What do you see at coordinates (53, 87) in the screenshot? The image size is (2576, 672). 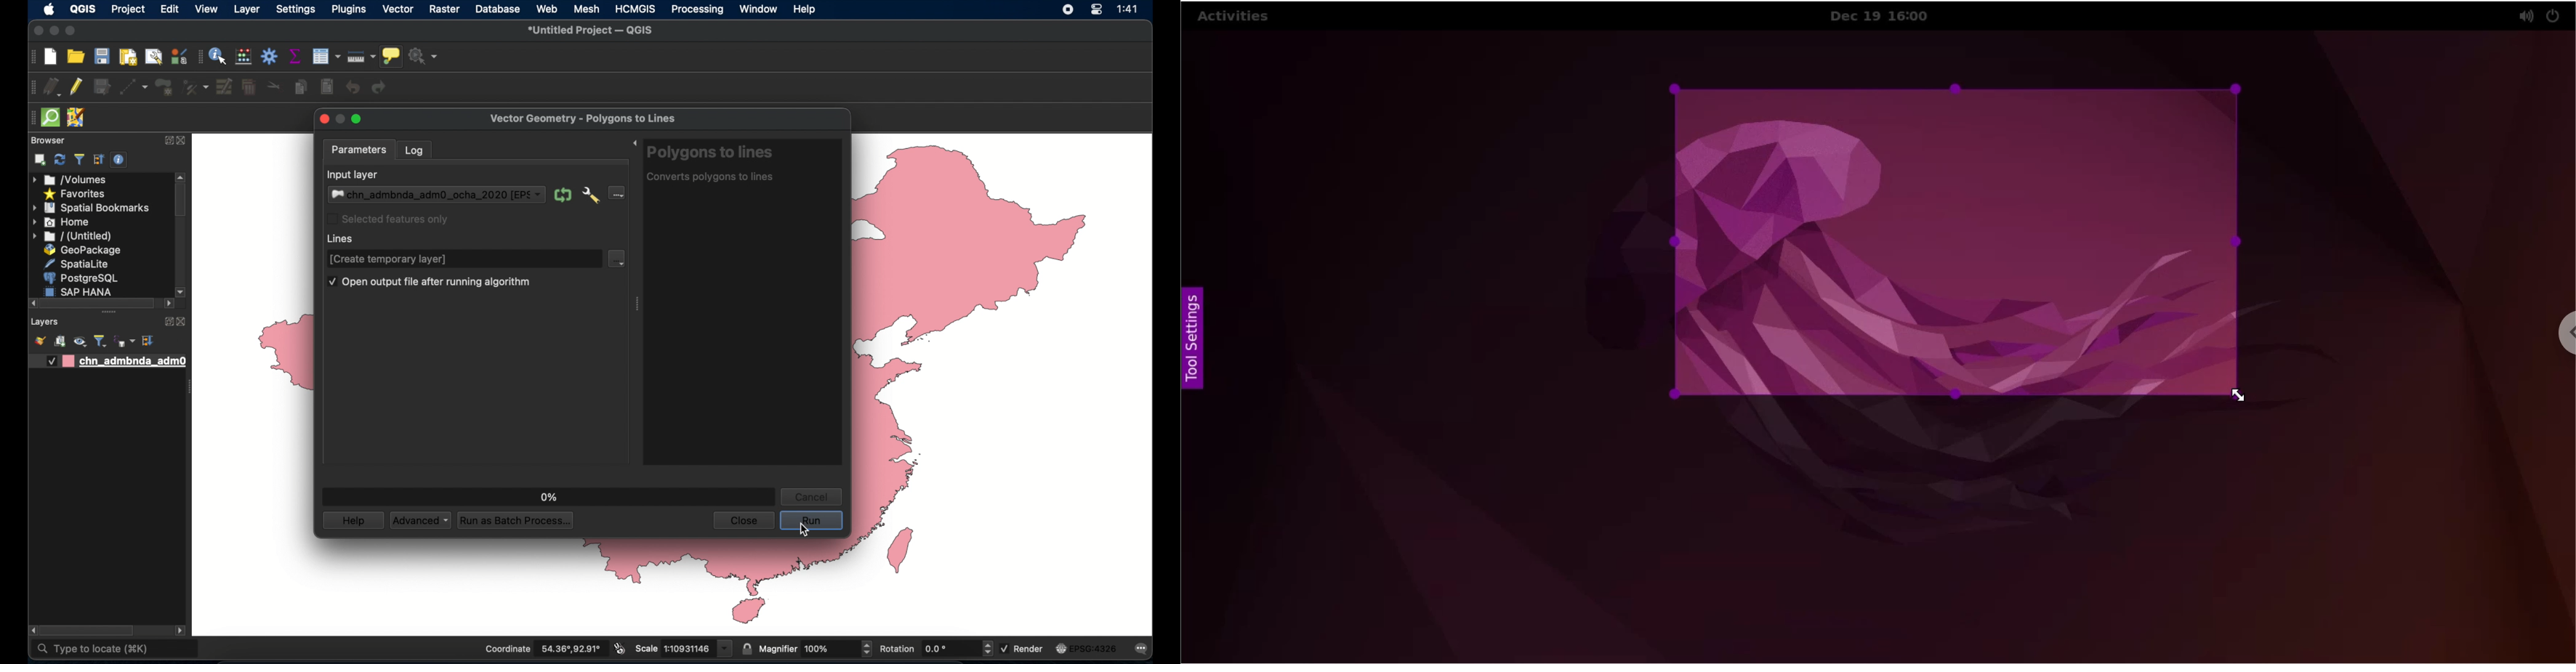 I see `current edits` at bounding box center [53, 87].